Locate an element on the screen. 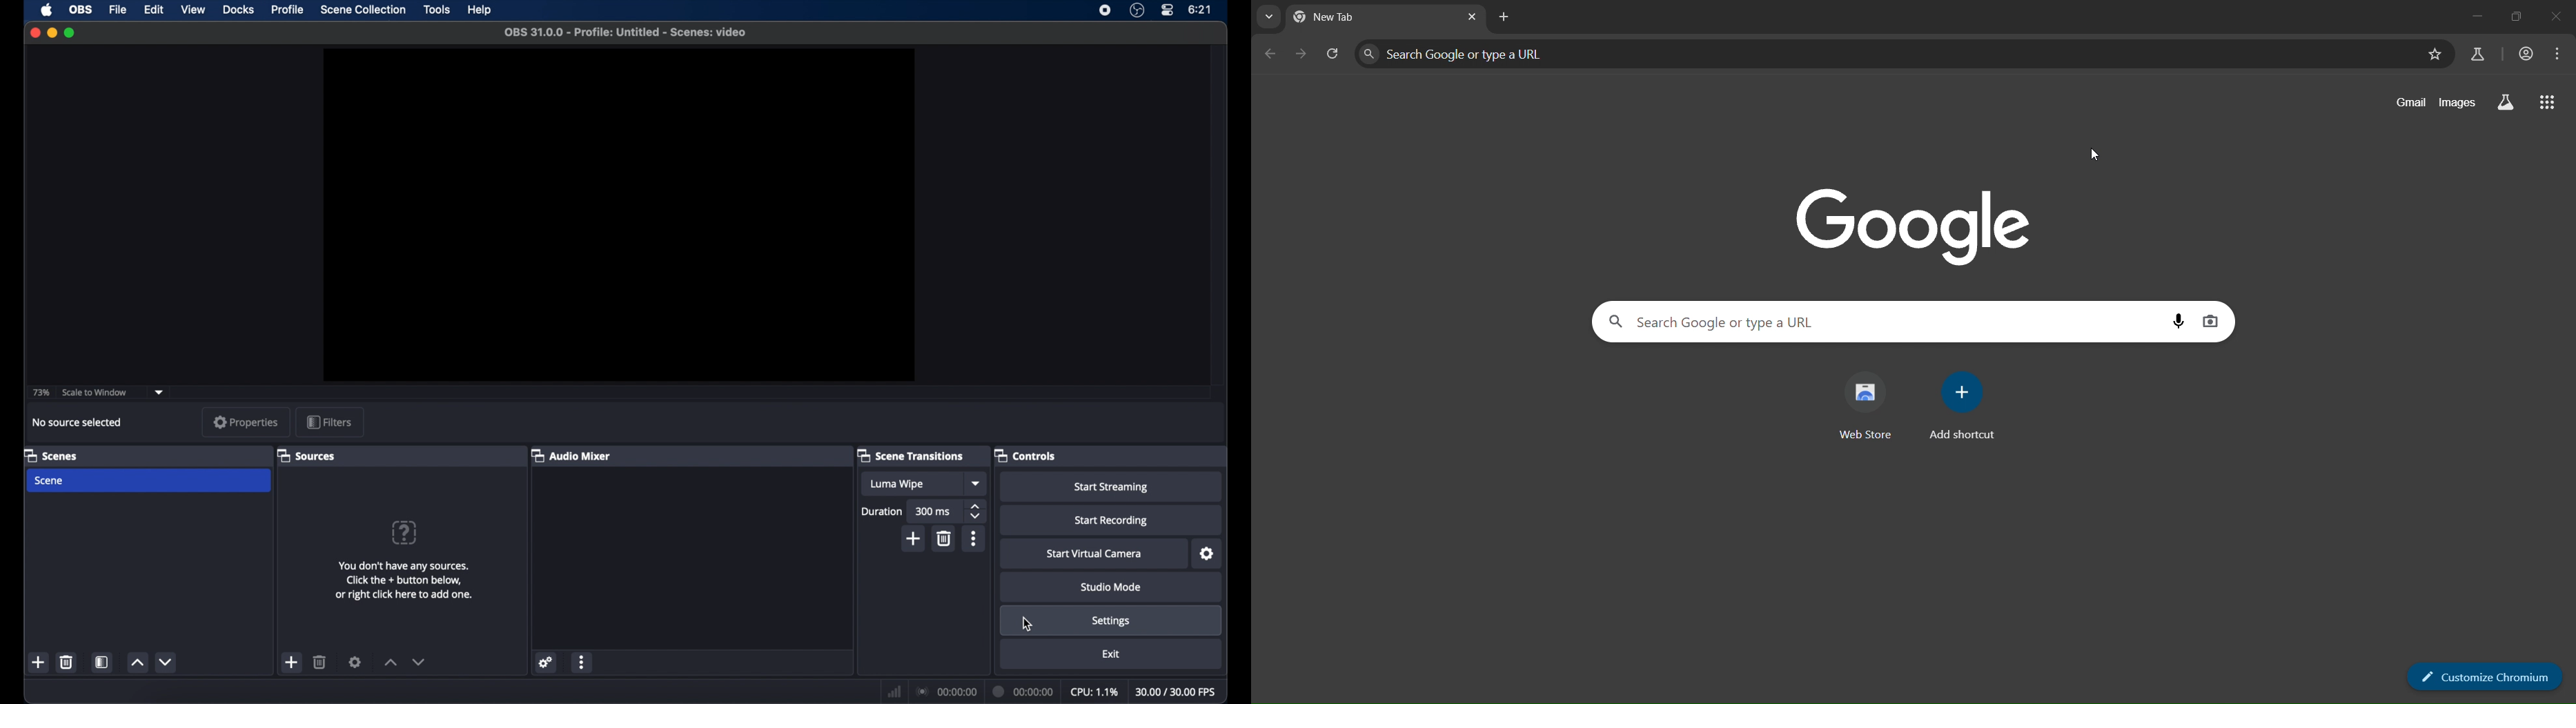  cpu is located at coordinates (1096, 692).